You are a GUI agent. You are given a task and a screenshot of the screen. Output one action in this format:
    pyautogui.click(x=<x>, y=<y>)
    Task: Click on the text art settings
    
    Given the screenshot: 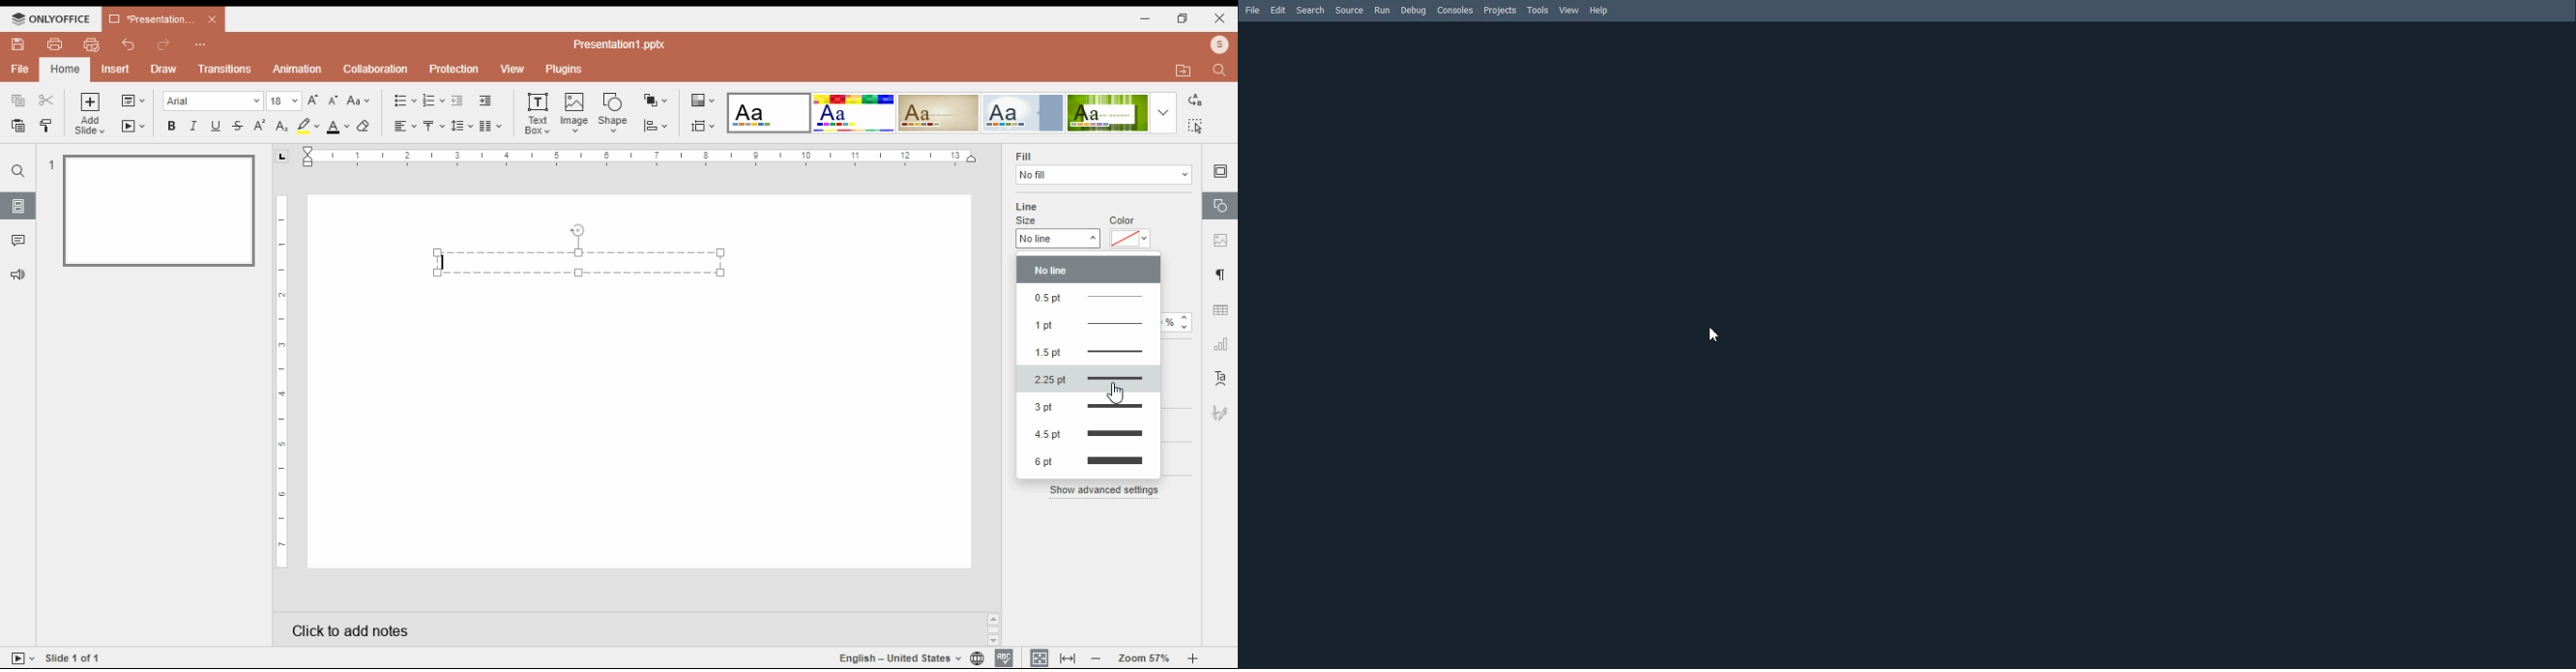 What is the action you would take?
    pyautogui.click(x=1220, y=378)
    